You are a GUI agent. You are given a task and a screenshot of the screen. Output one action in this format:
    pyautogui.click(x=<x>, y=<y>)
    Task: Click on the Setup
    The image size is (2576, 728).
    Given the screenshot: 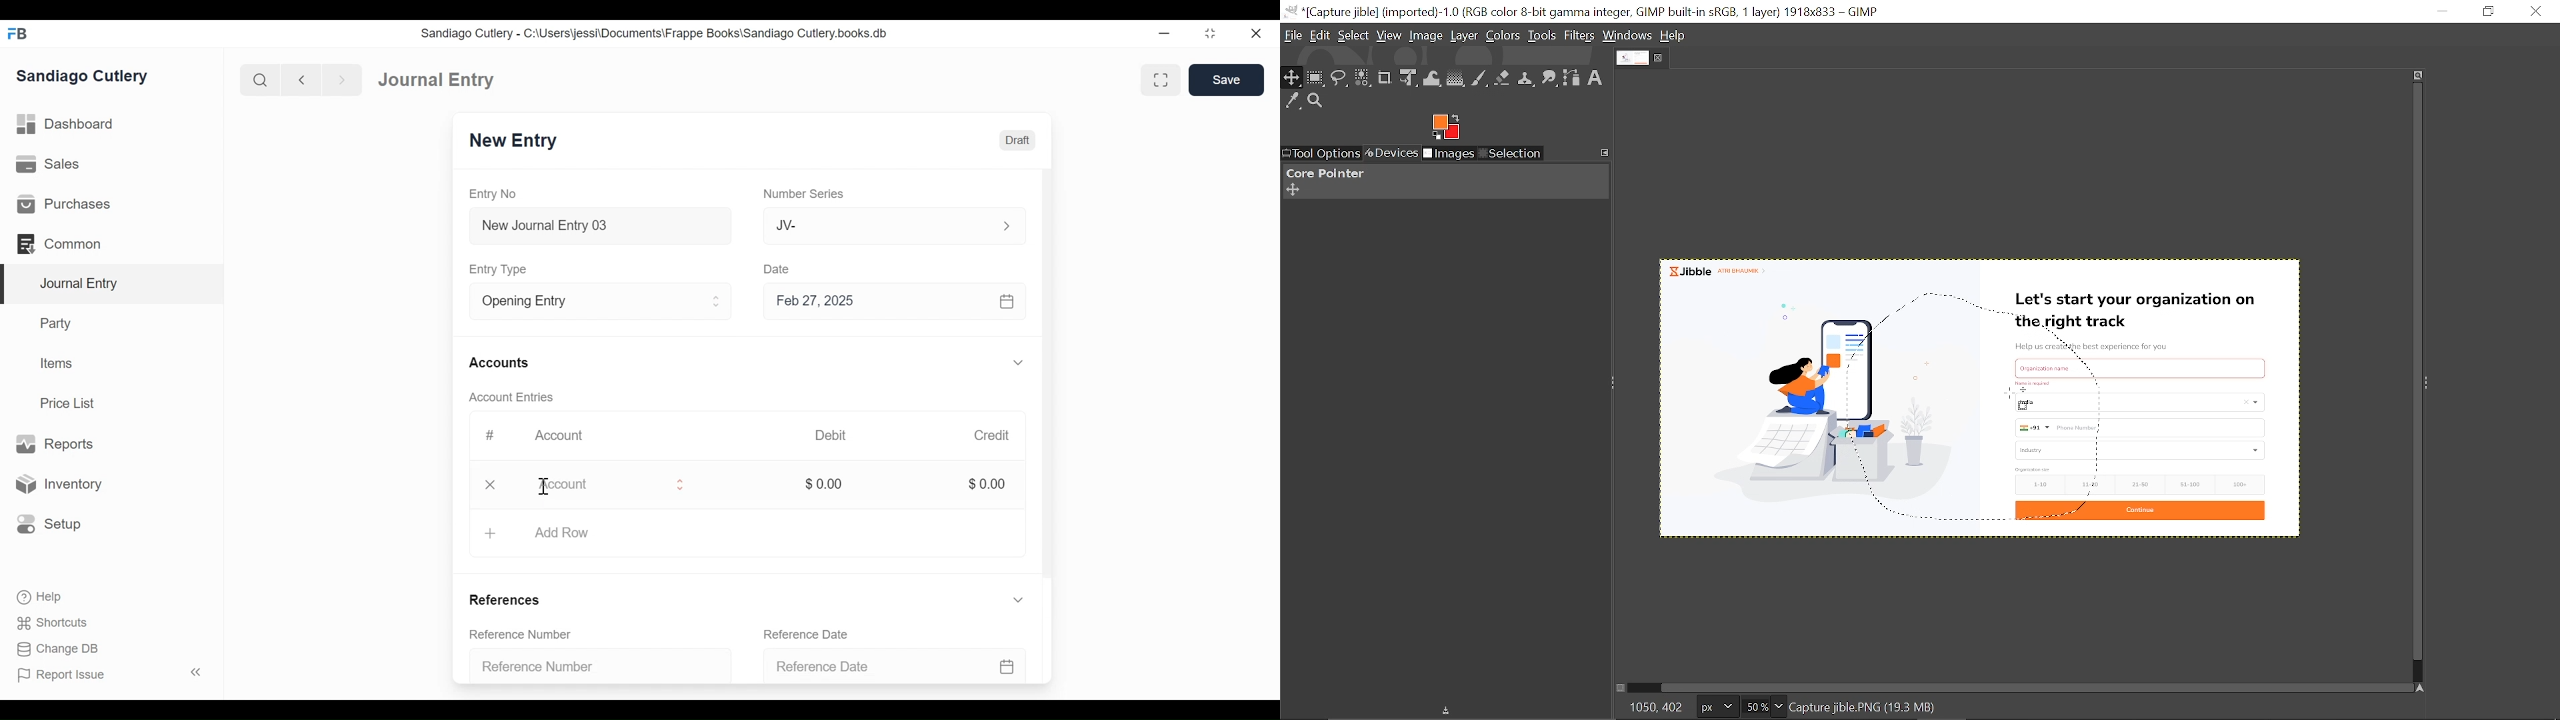 What is the action you would take?
    pyautogui.click(x=49, y=525)
    